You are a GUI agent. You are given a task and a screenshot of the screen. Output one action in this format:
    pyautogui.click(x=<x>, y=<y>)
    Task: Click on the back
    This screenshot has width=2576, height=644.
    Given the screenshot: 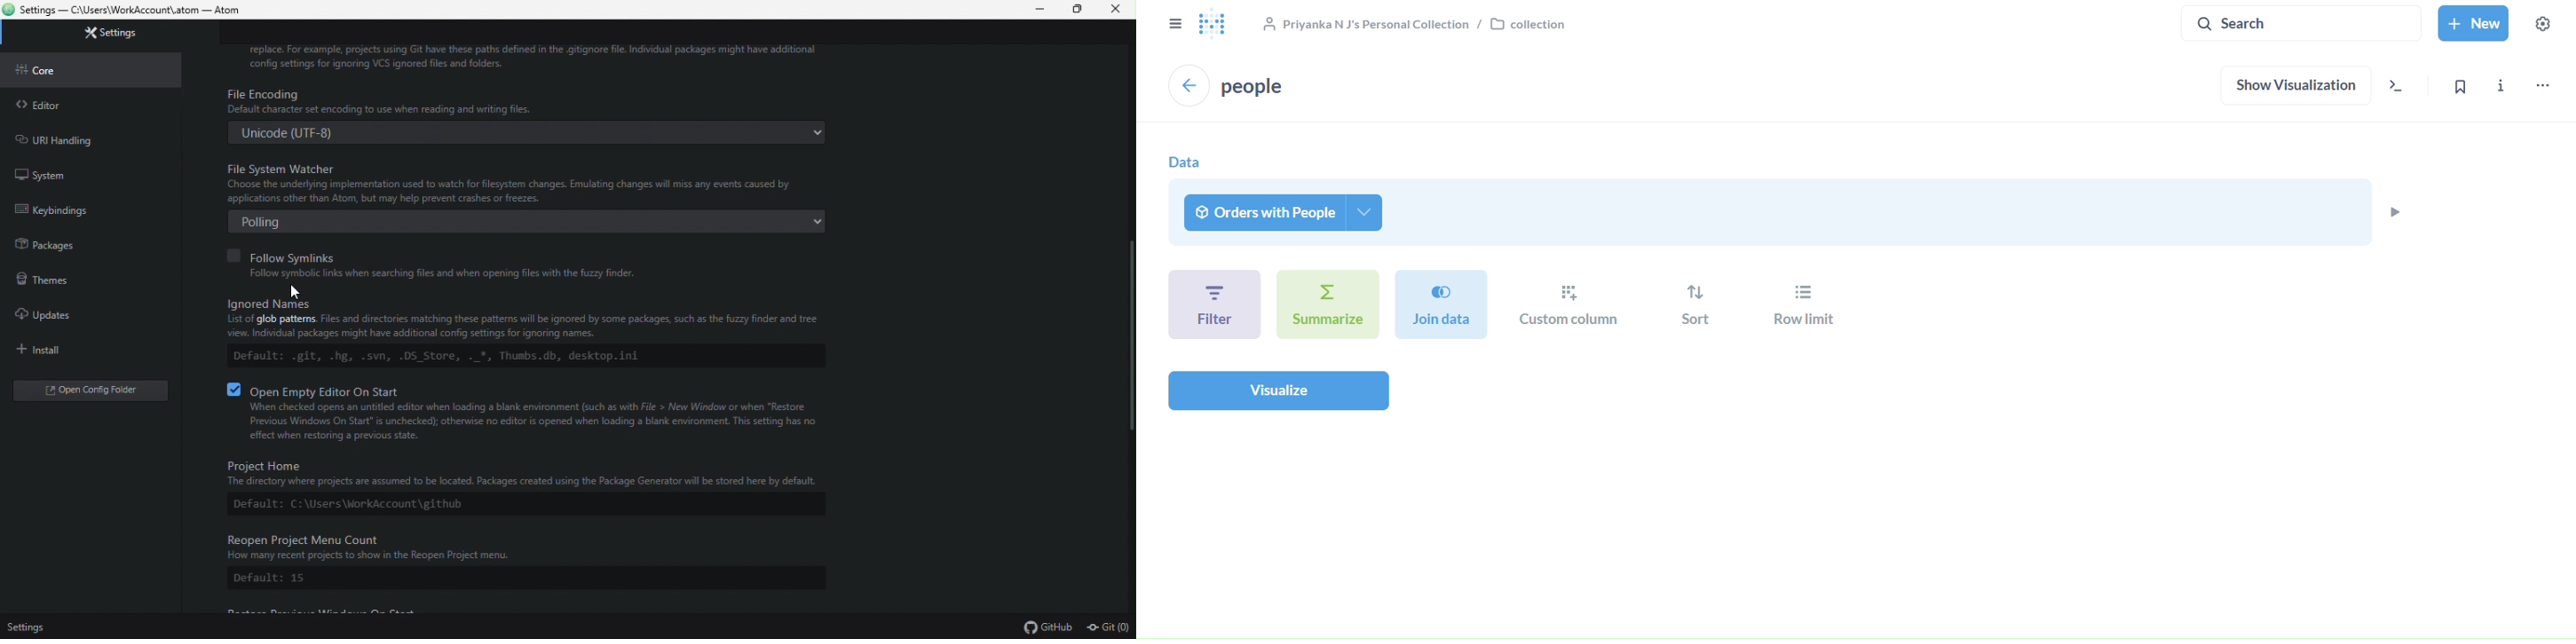 What is the action you would take?
    pyautogui.click(x=1189, y=85)
    